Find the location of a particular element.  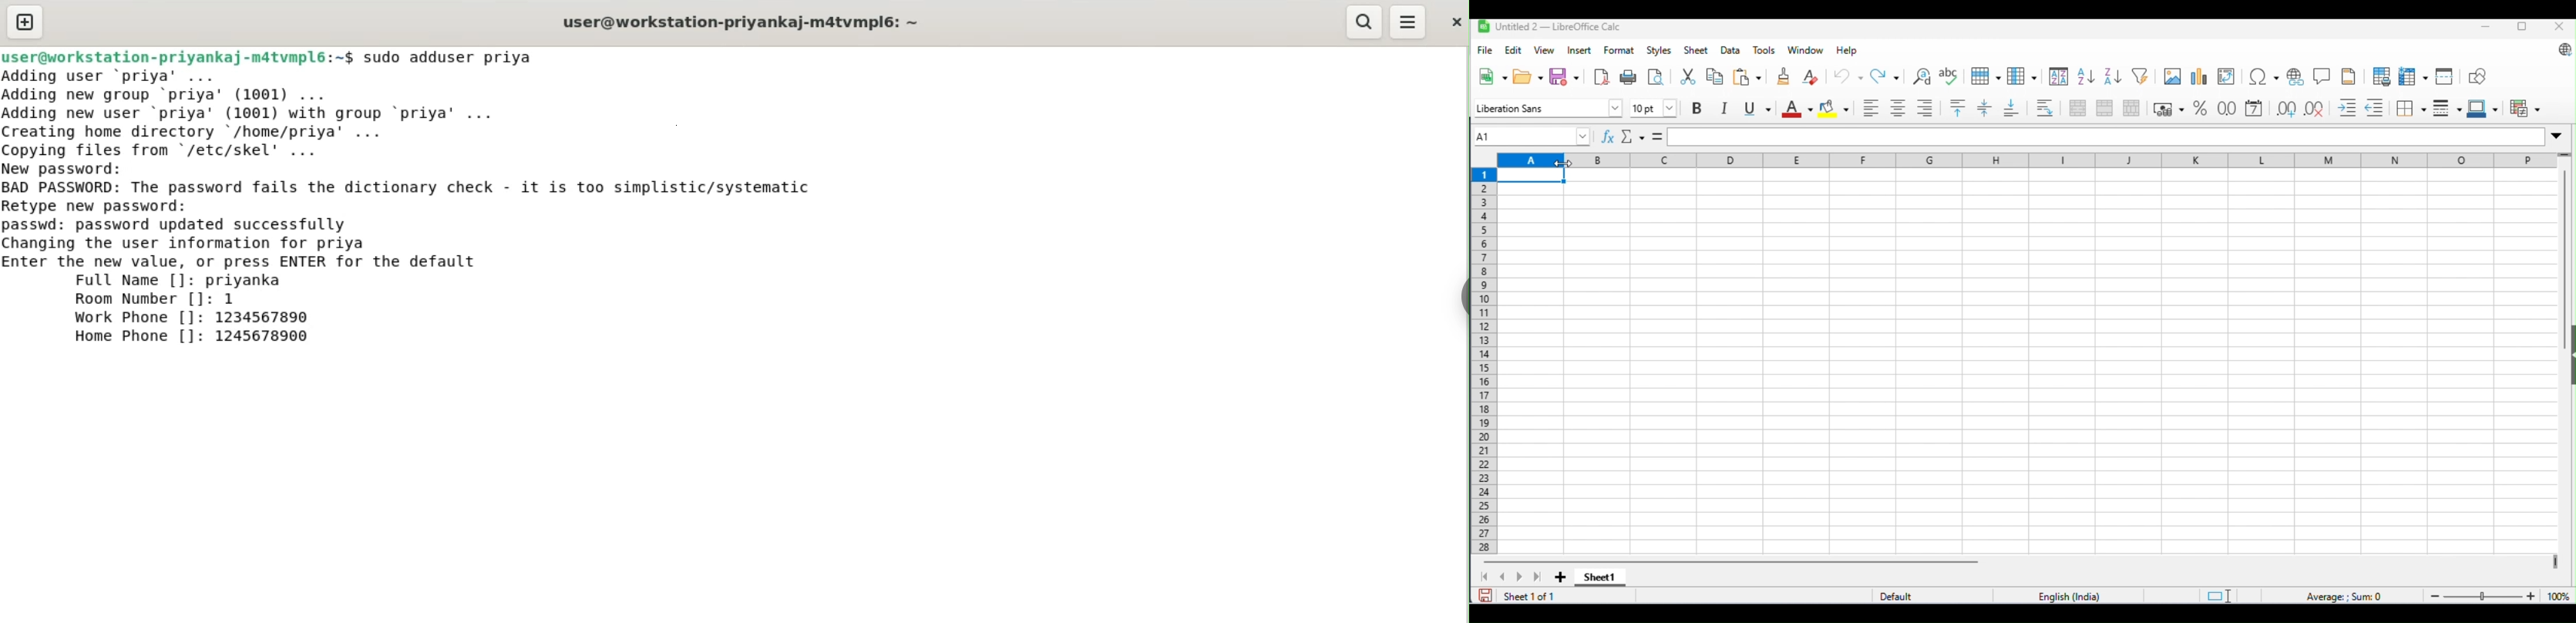

update is located at coordinates (2562, 50).